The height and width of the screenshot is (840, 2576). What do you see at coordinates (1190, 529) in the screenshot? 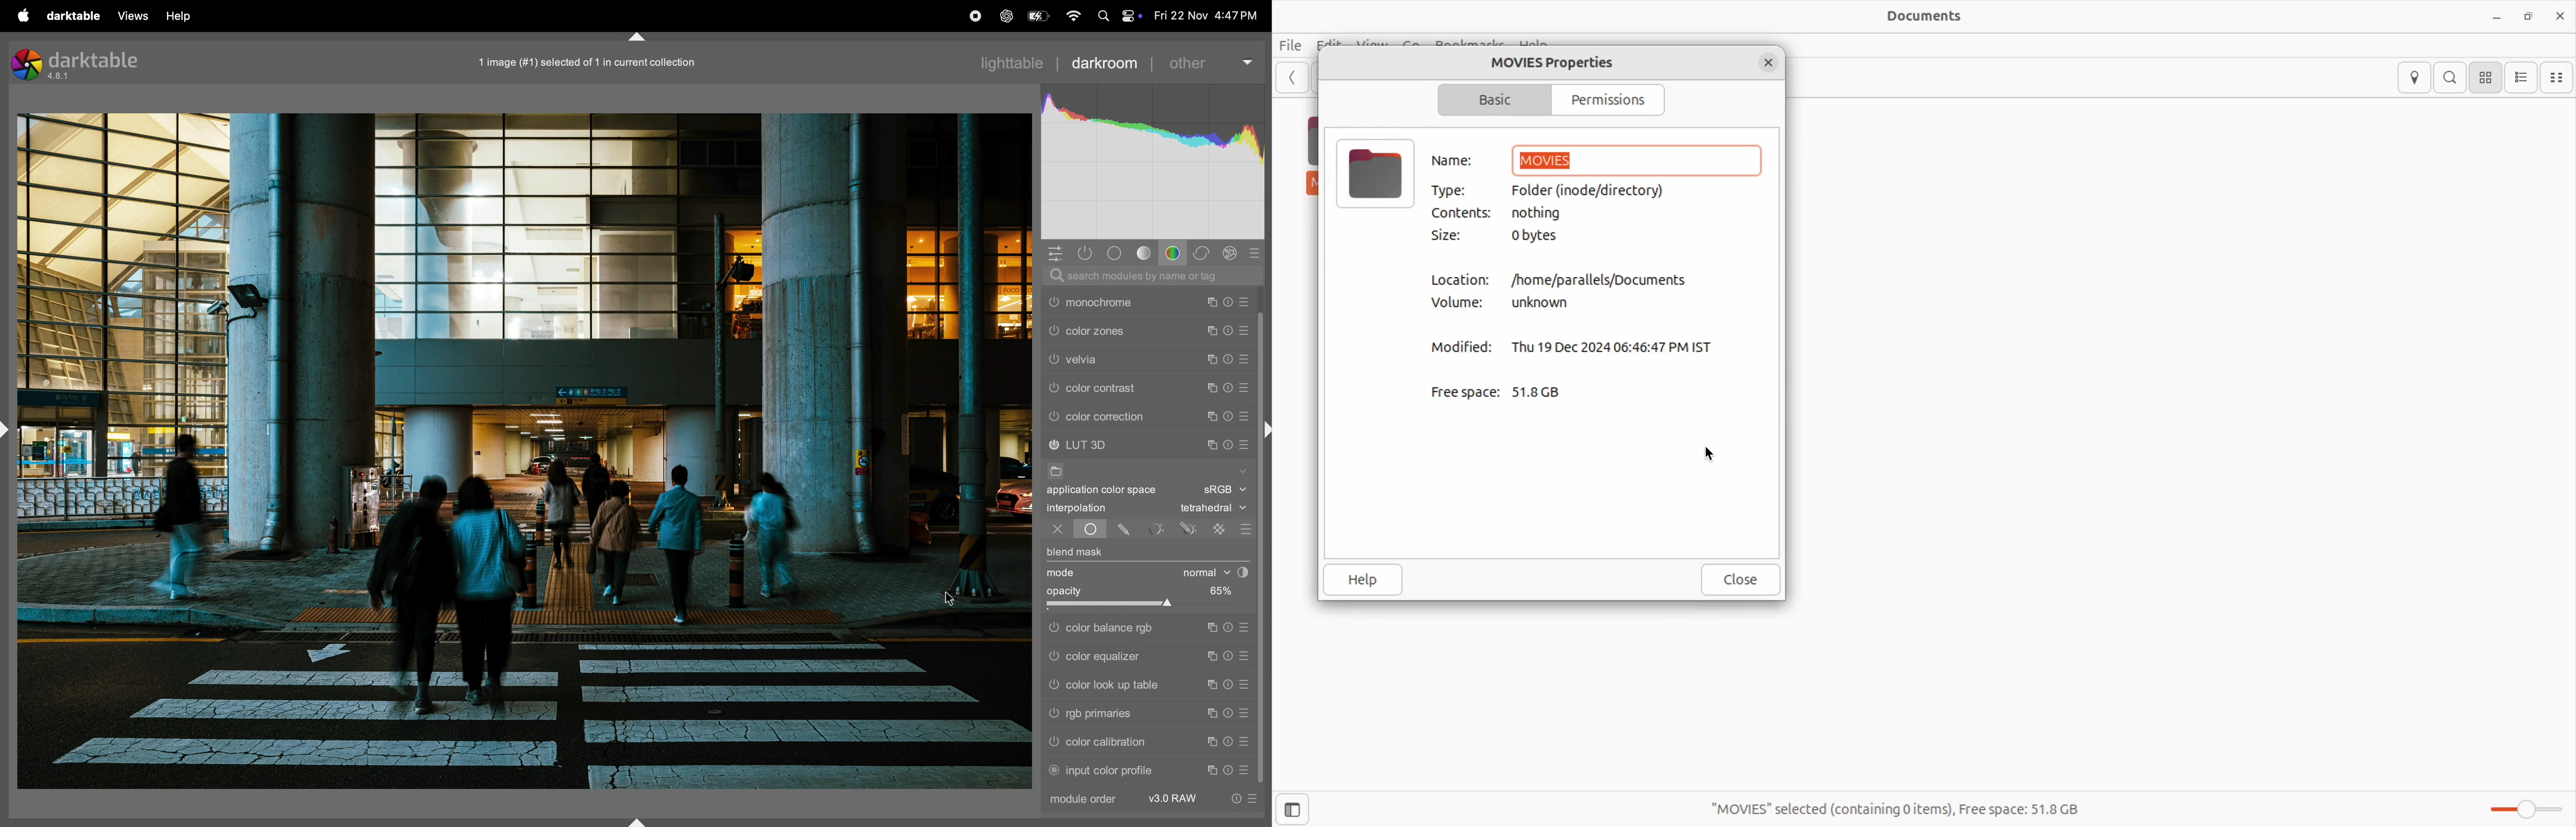
I see `drawn parametric mask` at bounding box center [1190, 529].